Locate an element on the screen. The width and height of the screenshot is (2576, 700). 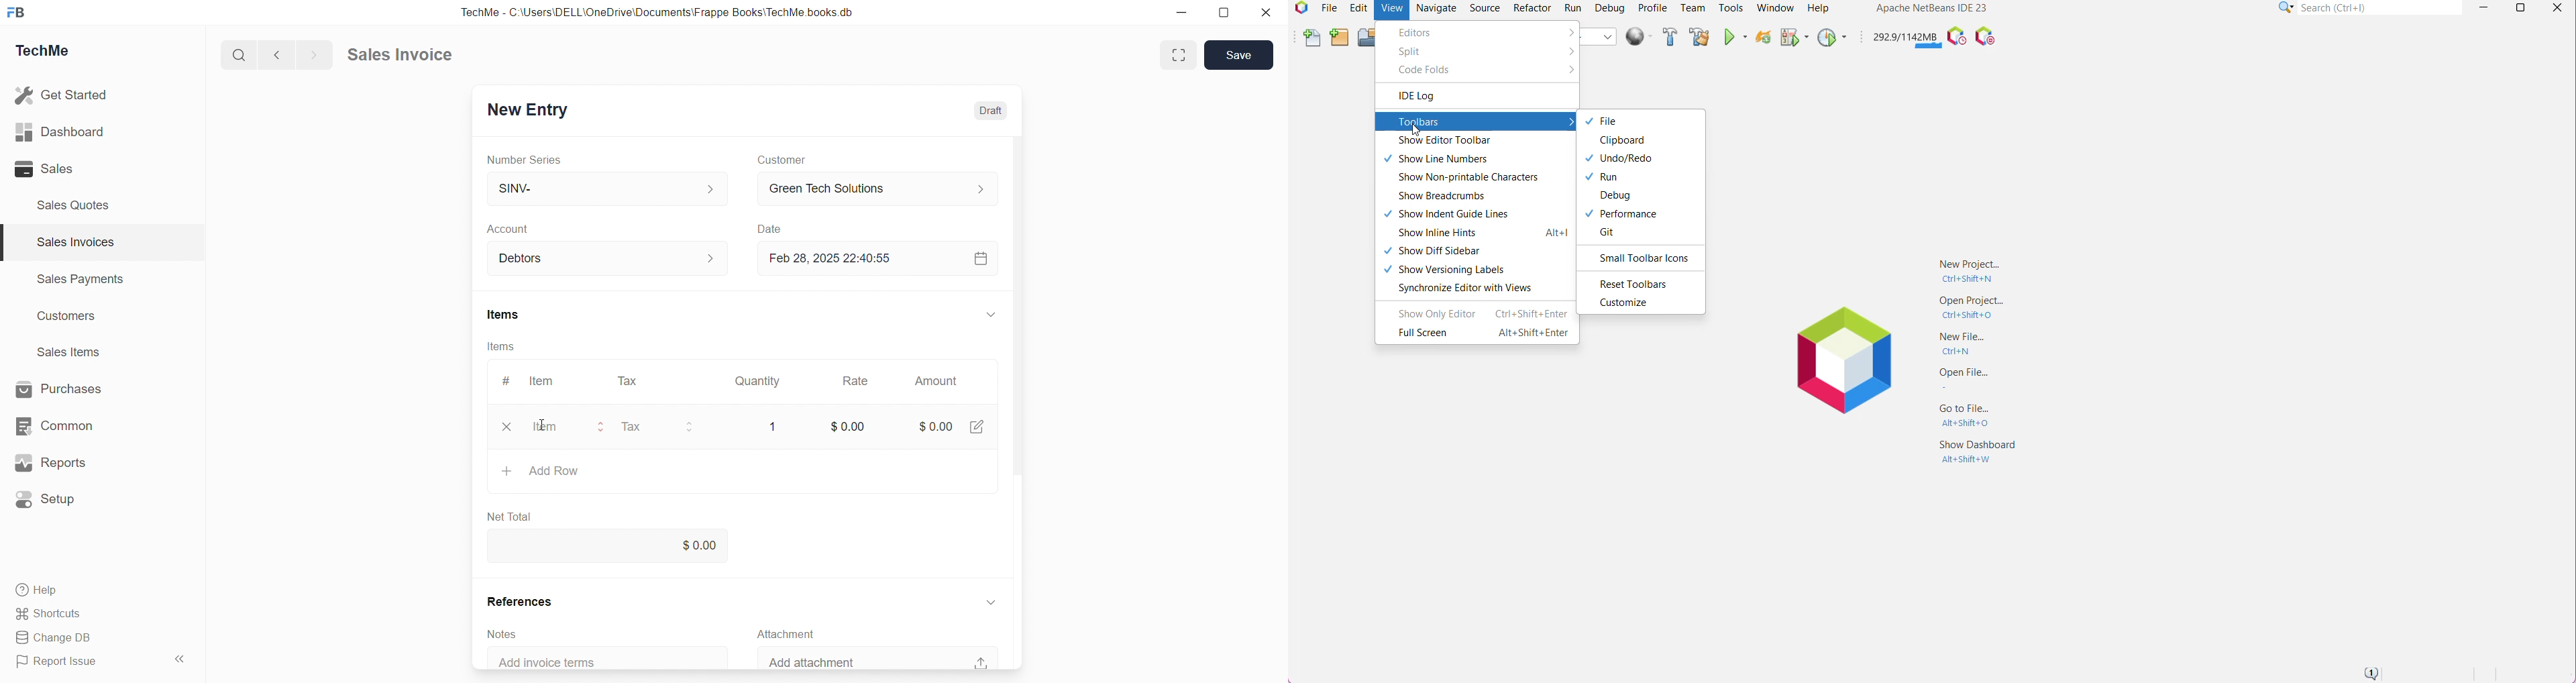
Add invoice terms is located at coordinates (554, 662).